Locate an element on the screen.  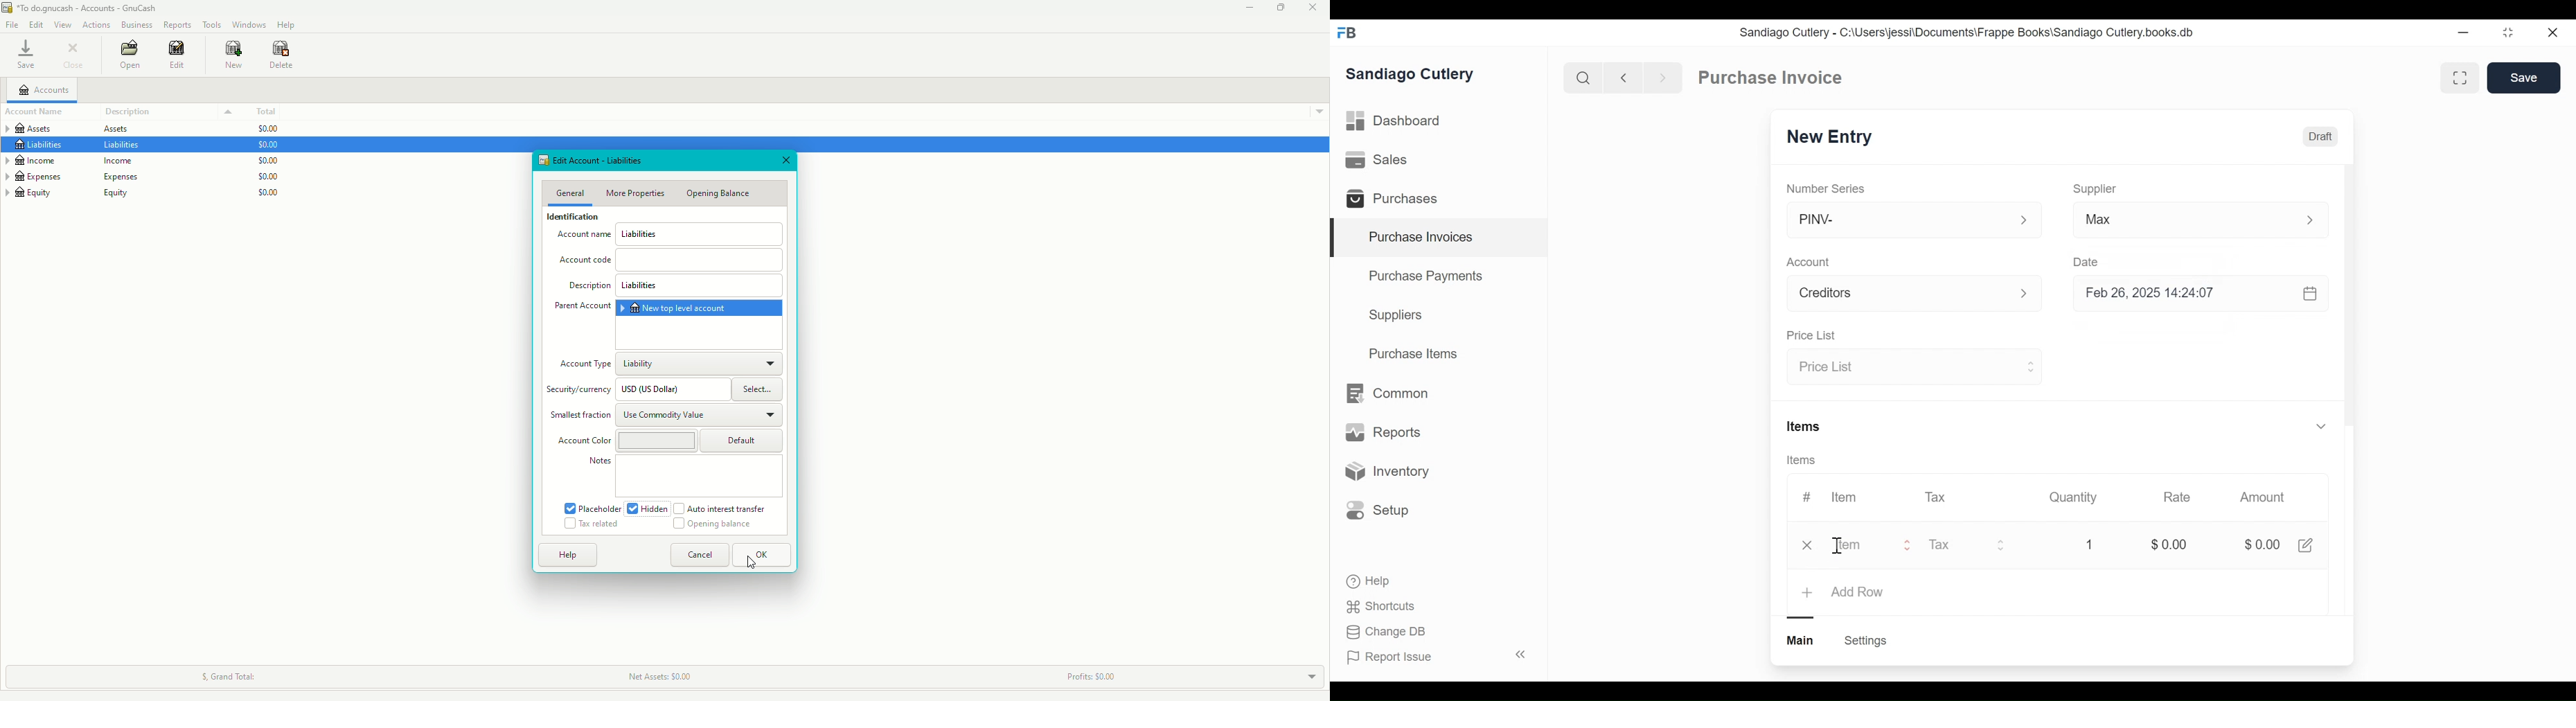
Placeholder is located at coordinates (593, 508).